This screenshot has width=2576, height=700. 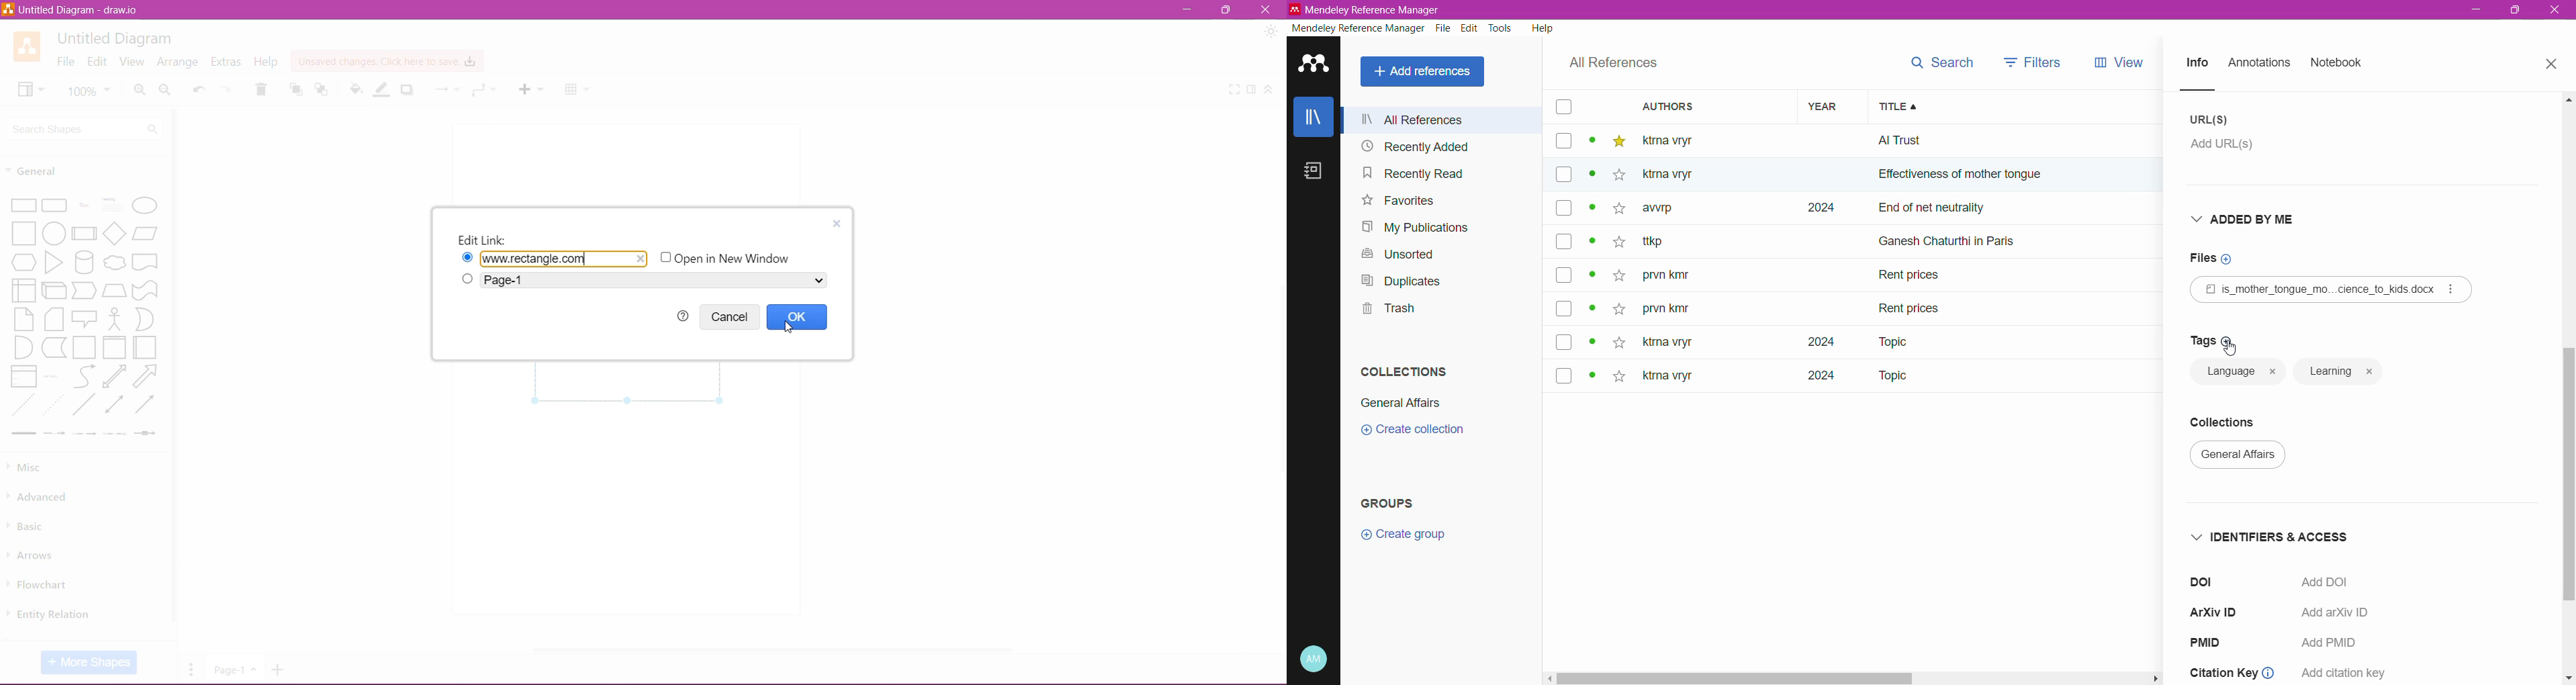 I want to click on Search Shapes, so click(x=86, y=129).